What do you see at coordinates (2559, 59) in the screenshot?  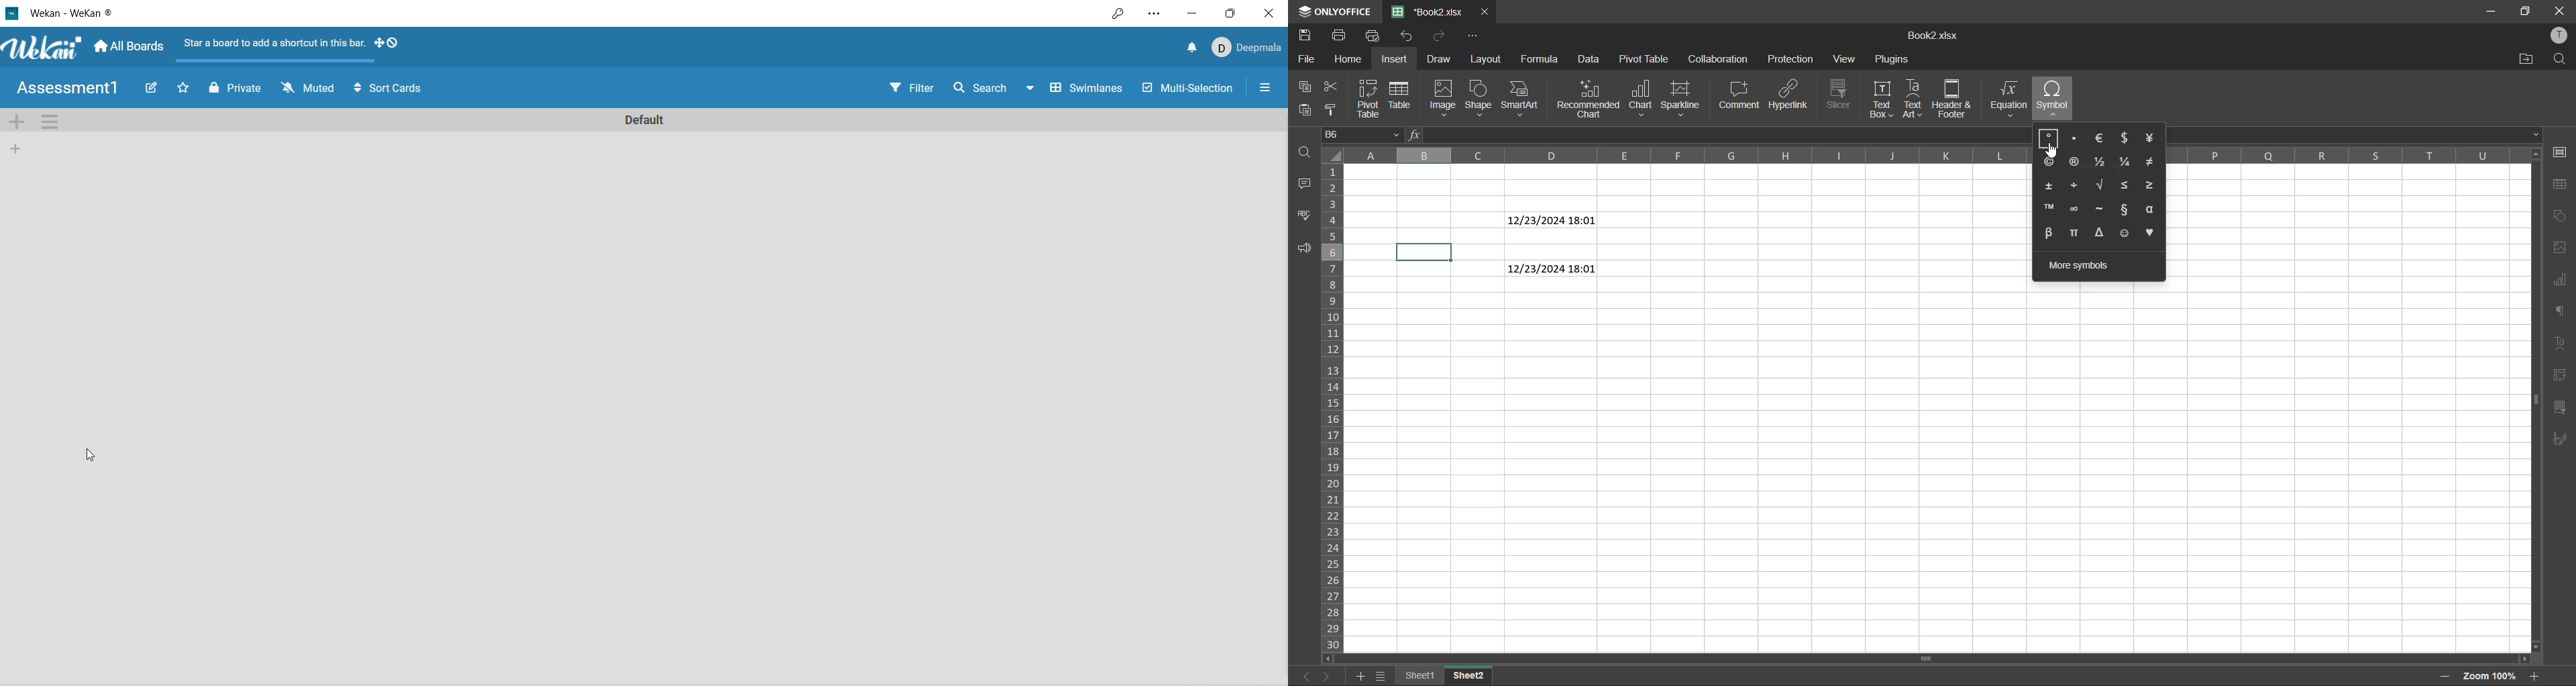 I see `find` at bounding box center [2559, 59].